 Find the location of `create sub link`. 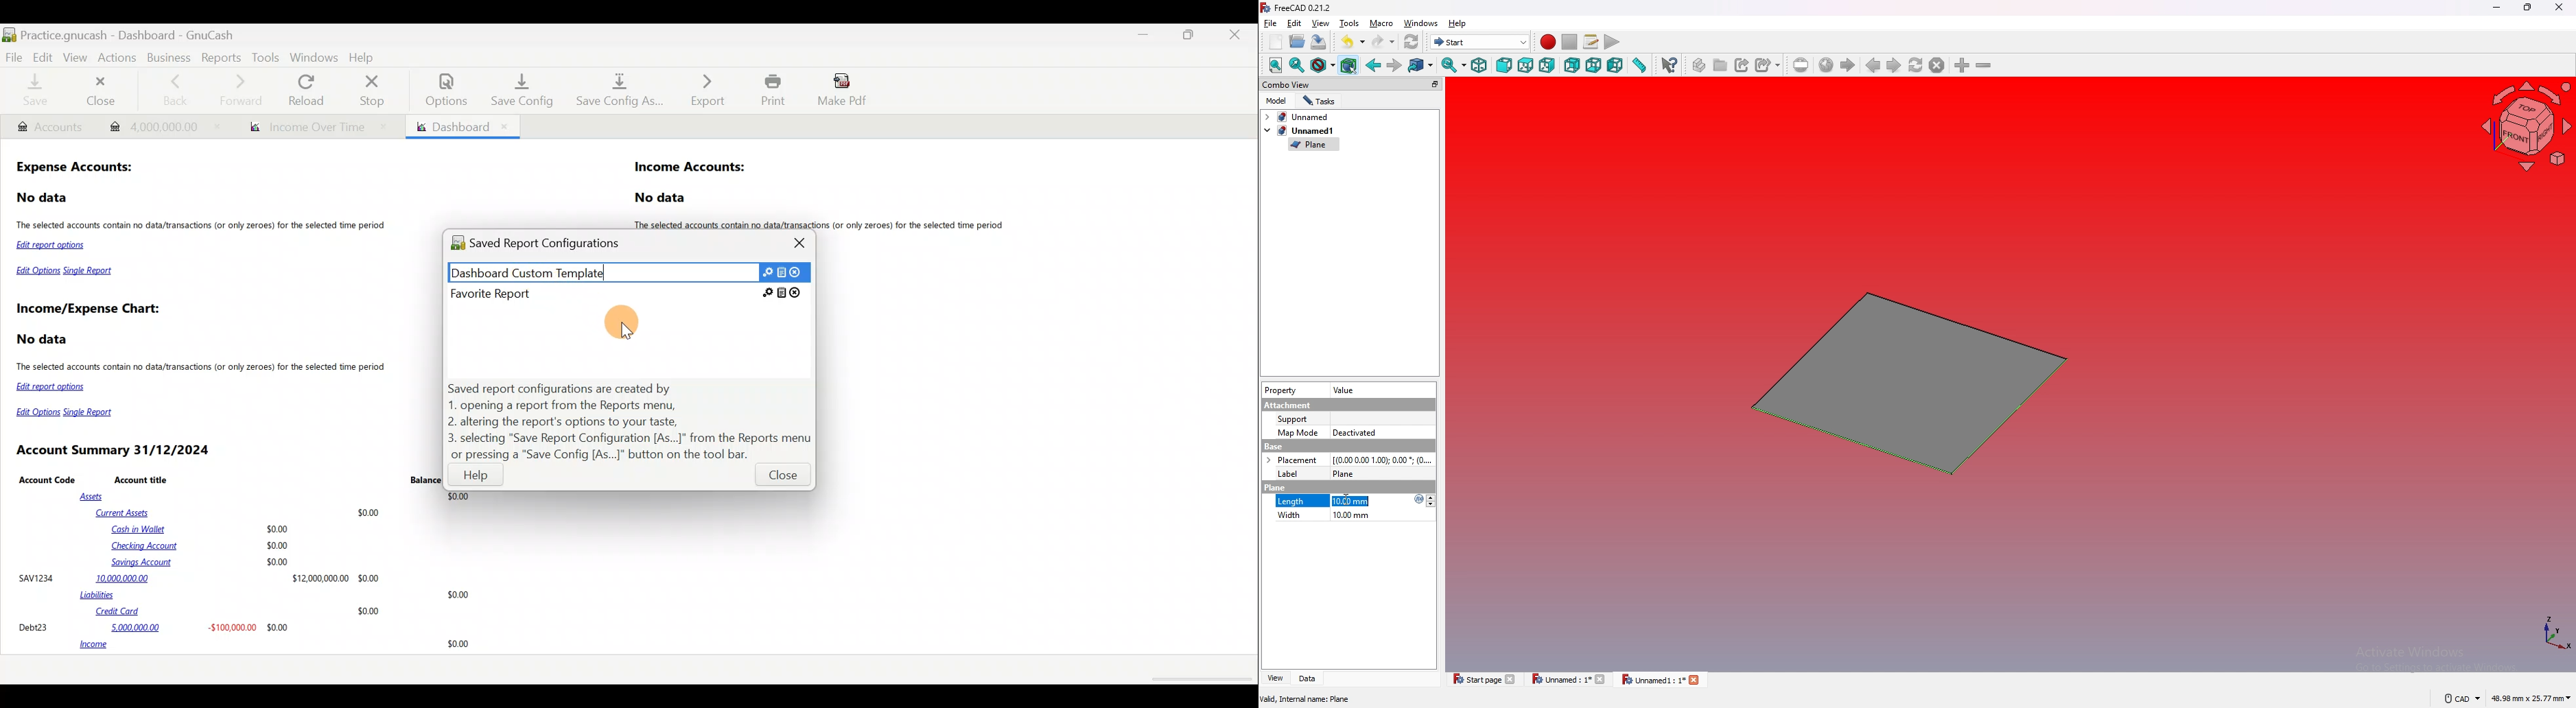

create sub link is located at coordinates (1768, 65).